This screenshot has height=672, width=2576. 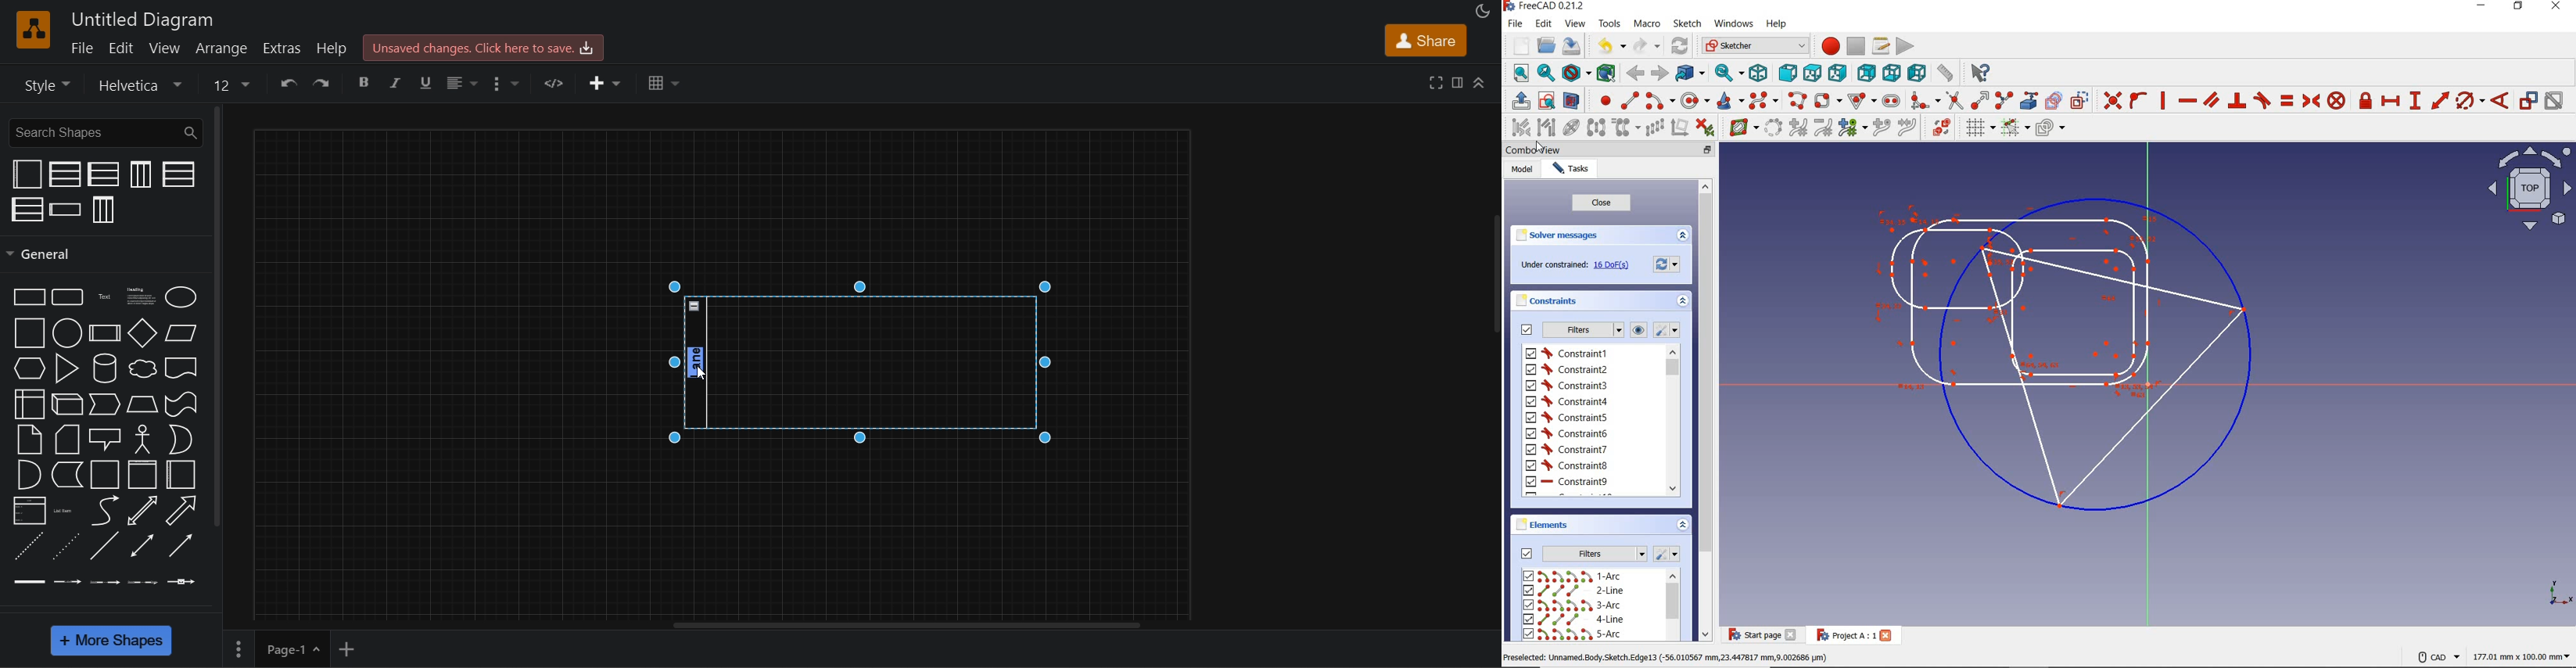 I want to click on 4-line, so click(x=1575, y=619).